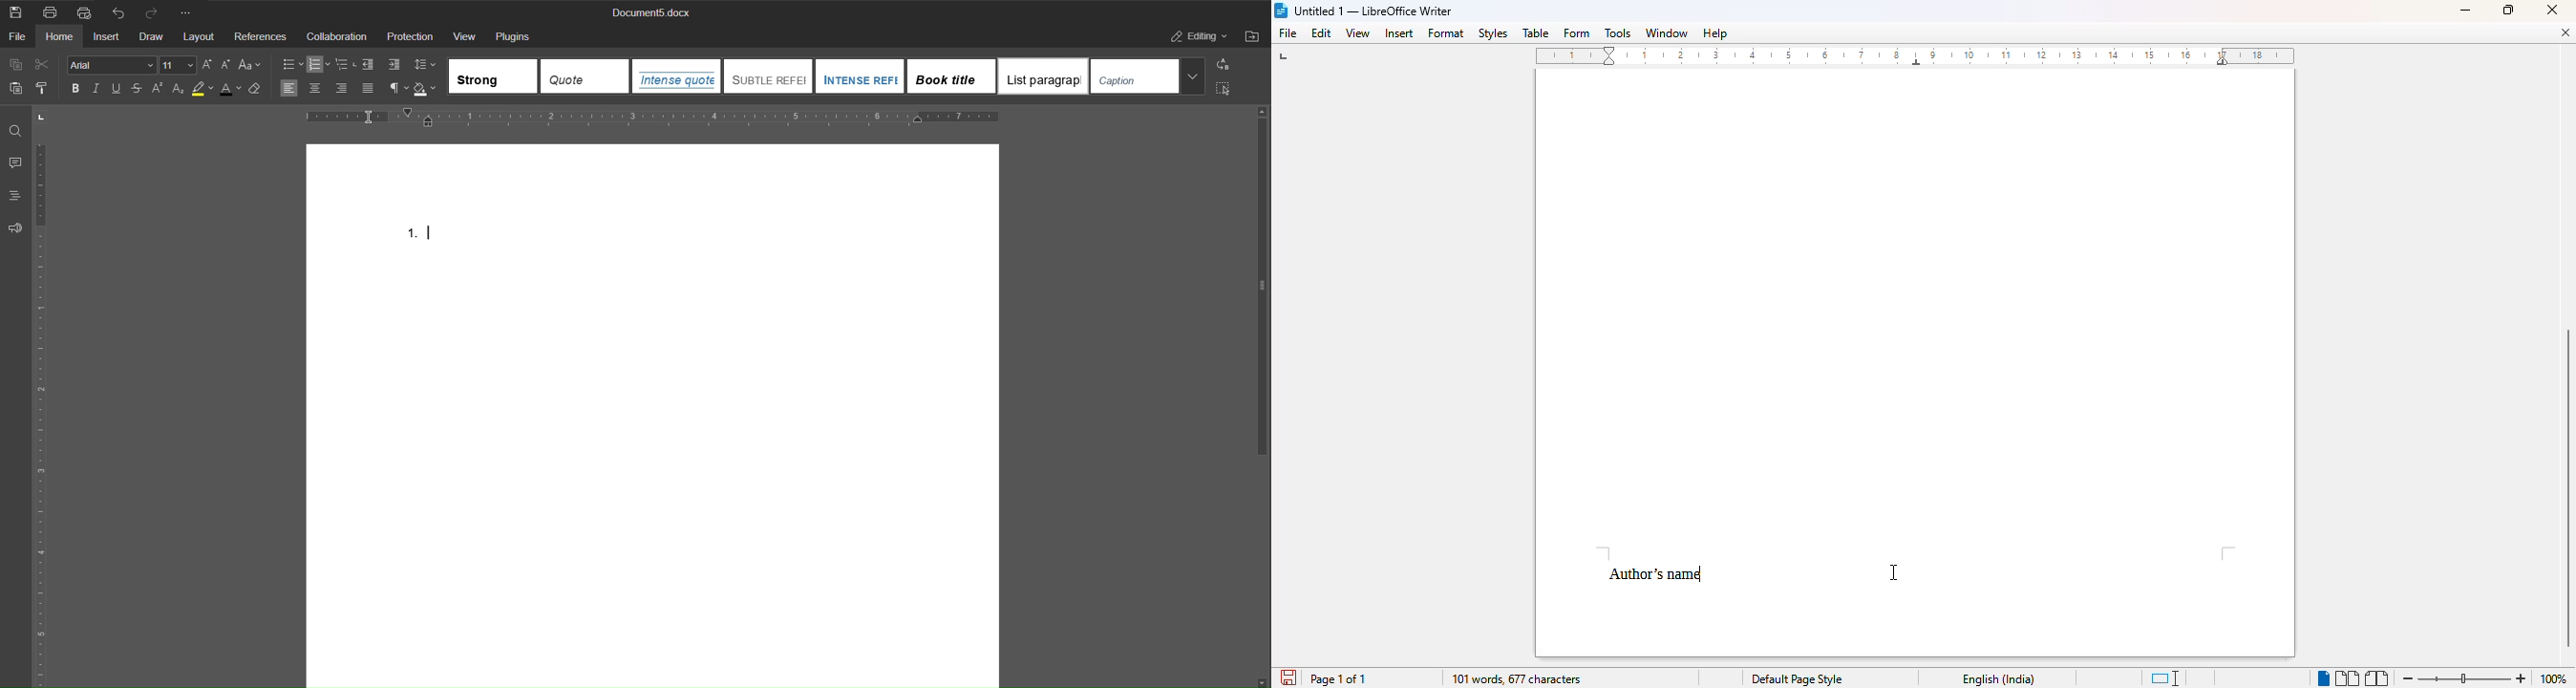 Image resolution: width=2576 pixels, height=700 pixels. I want to click on Protection, so click(412, 38).